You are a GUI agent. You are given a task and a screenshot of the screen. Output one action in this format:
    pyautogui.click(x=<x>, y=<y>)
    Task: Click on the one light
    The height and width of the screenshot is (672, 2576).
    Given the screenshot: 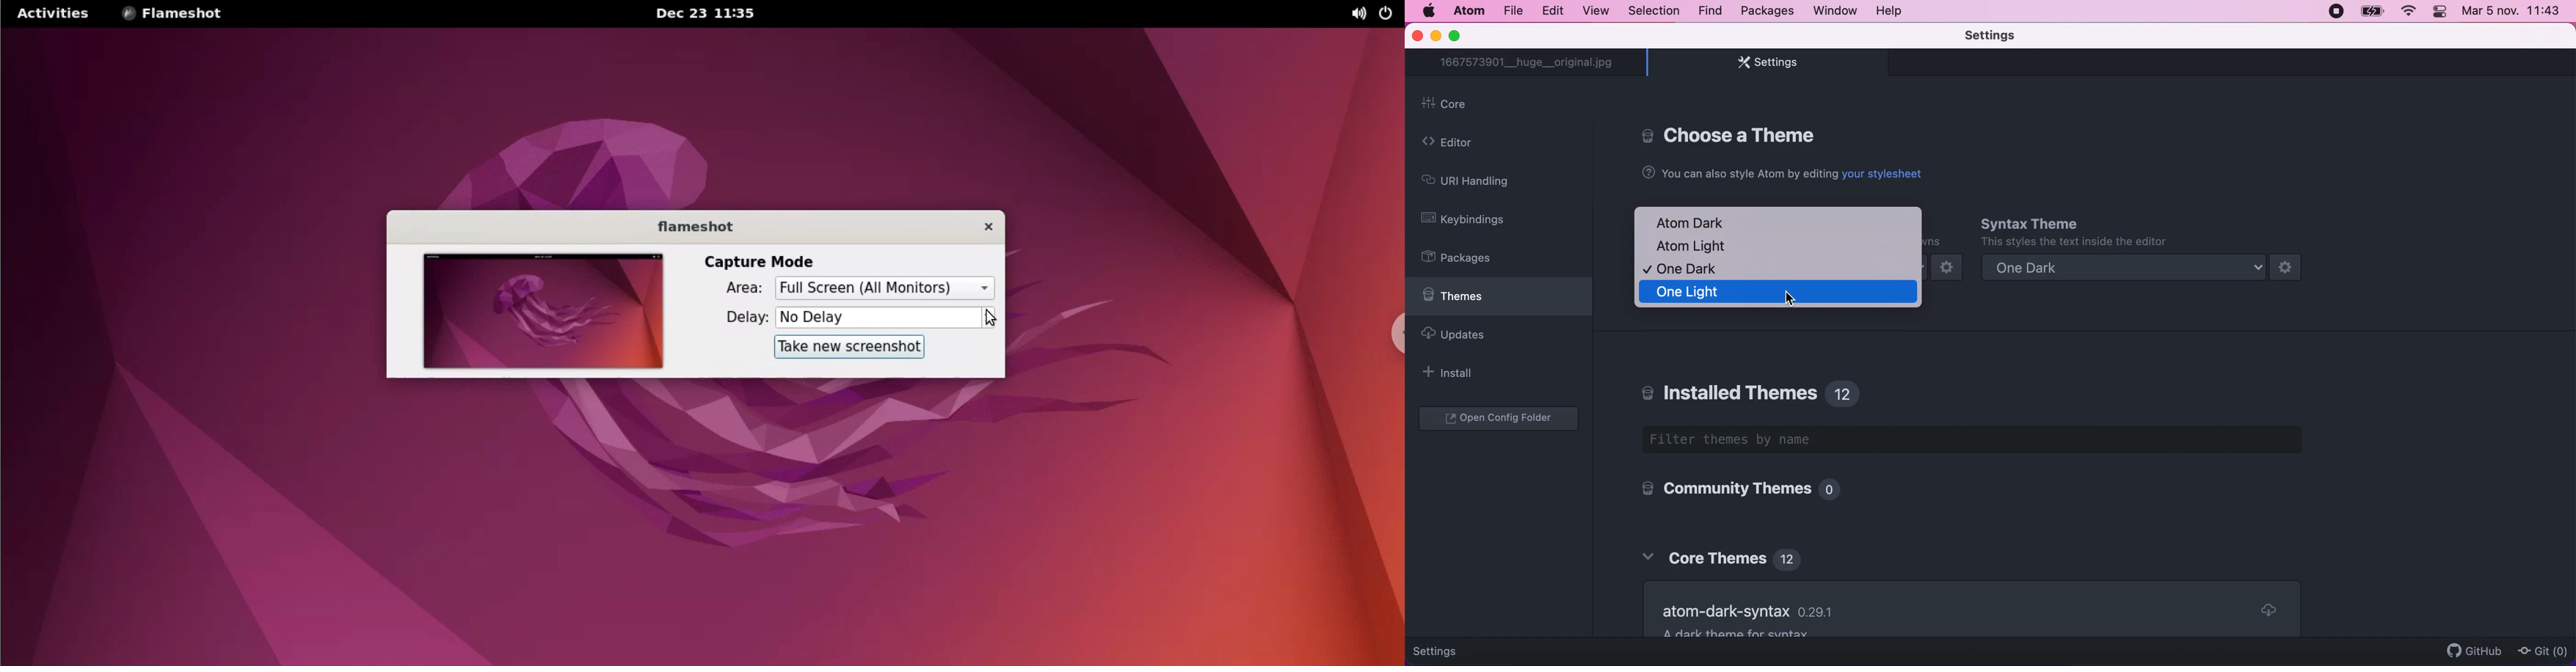 What is the action you would take?
    pyautogui.click(x=1778, y=293)
    